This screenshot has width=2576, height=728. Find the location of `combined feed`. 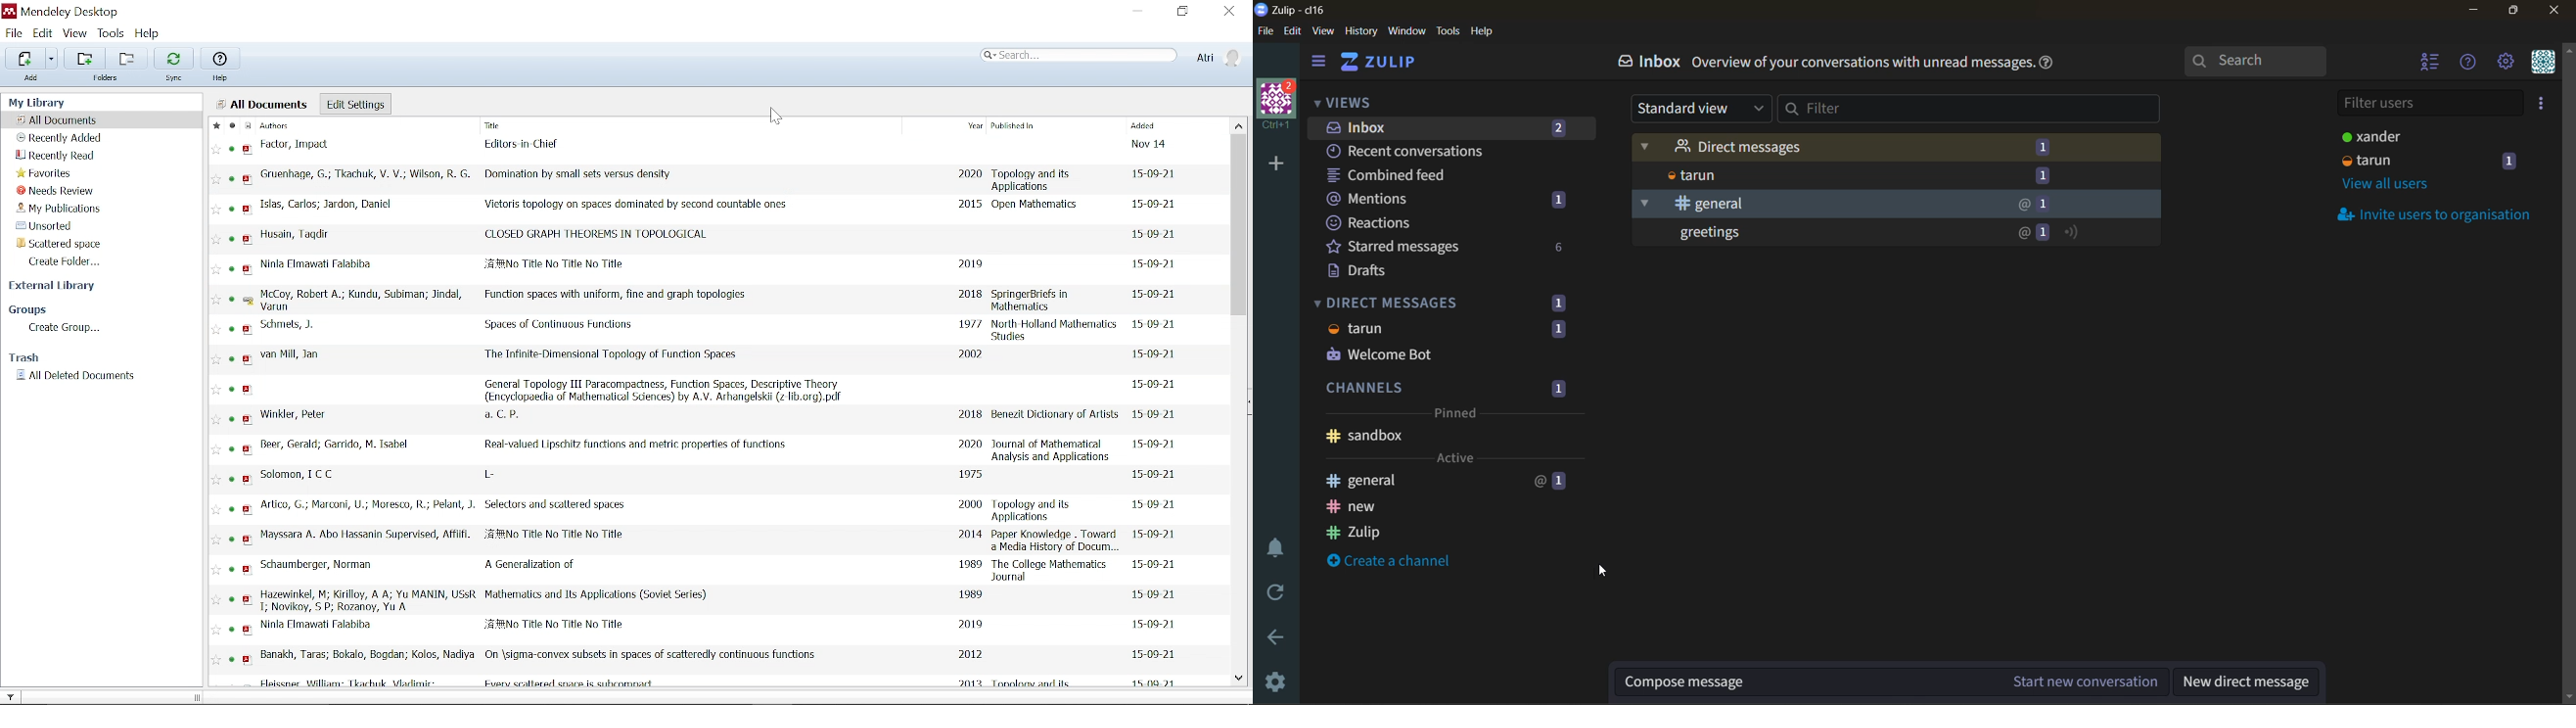

combined feed is located at coordinates (1413, 175).